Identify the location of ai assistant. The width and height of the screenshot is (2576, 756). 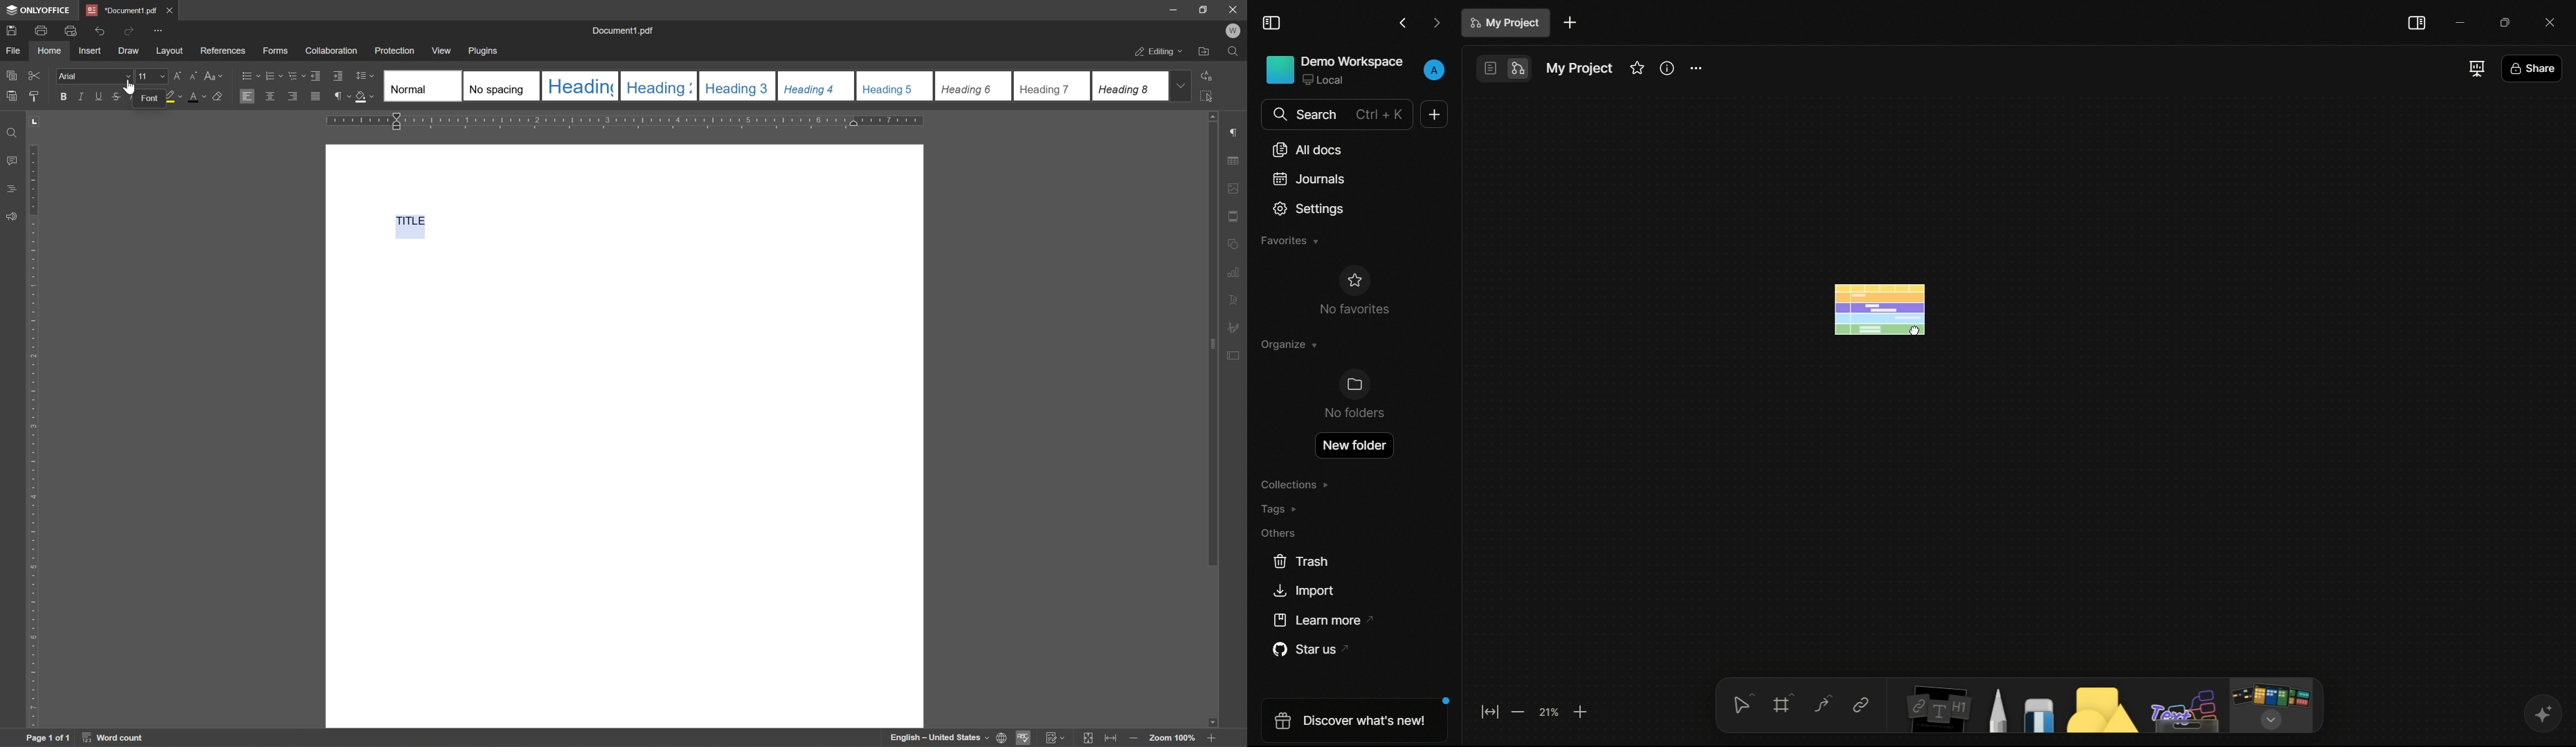
(2540, 712).